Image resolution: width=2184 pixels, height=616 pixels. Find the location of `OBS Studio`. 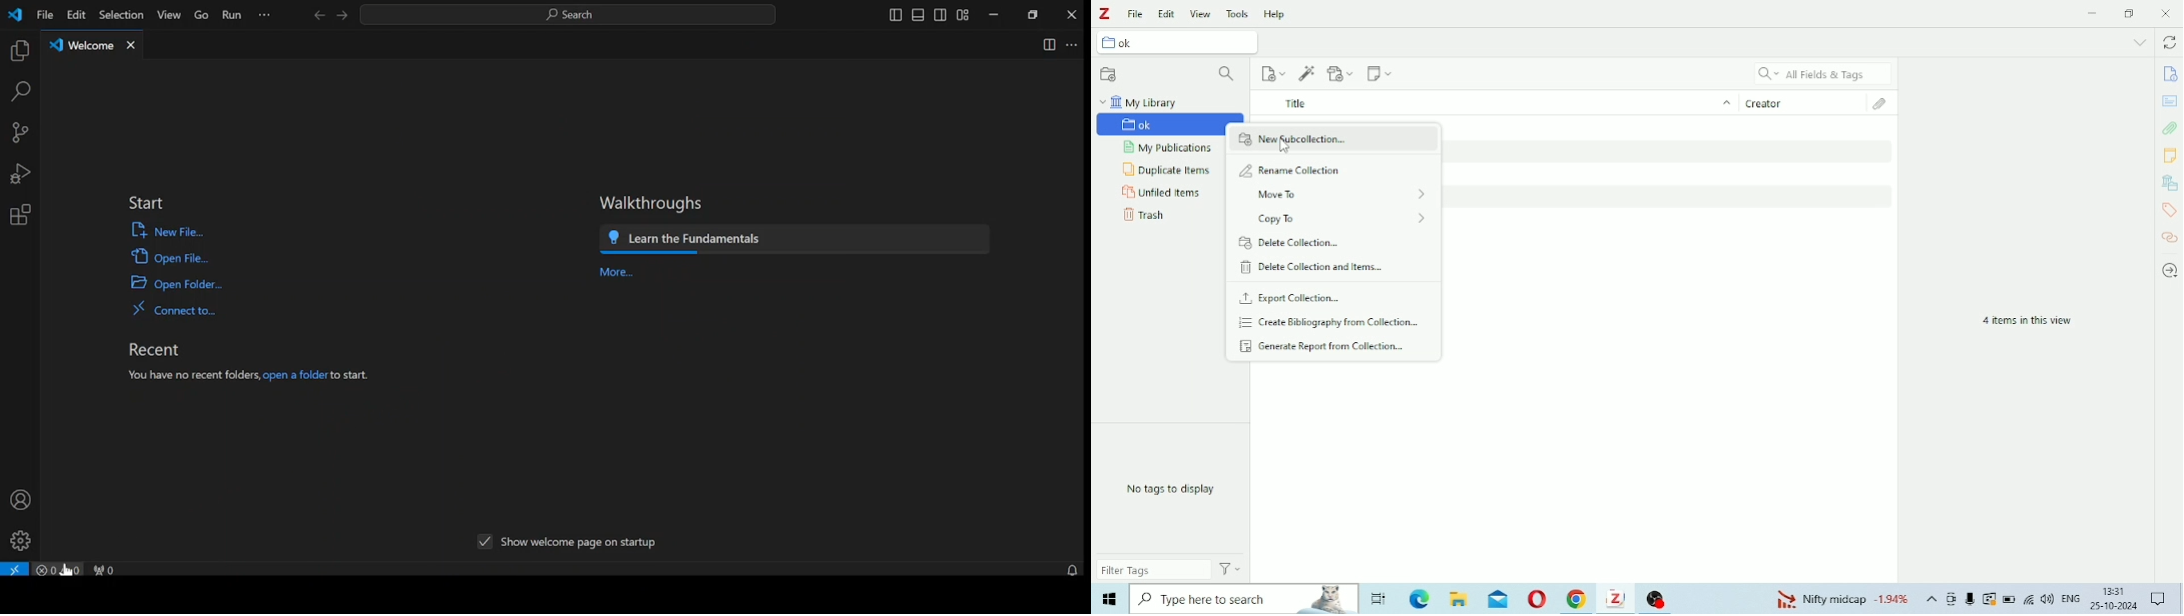

OBS Studio is located at coordinates (1659, 598).